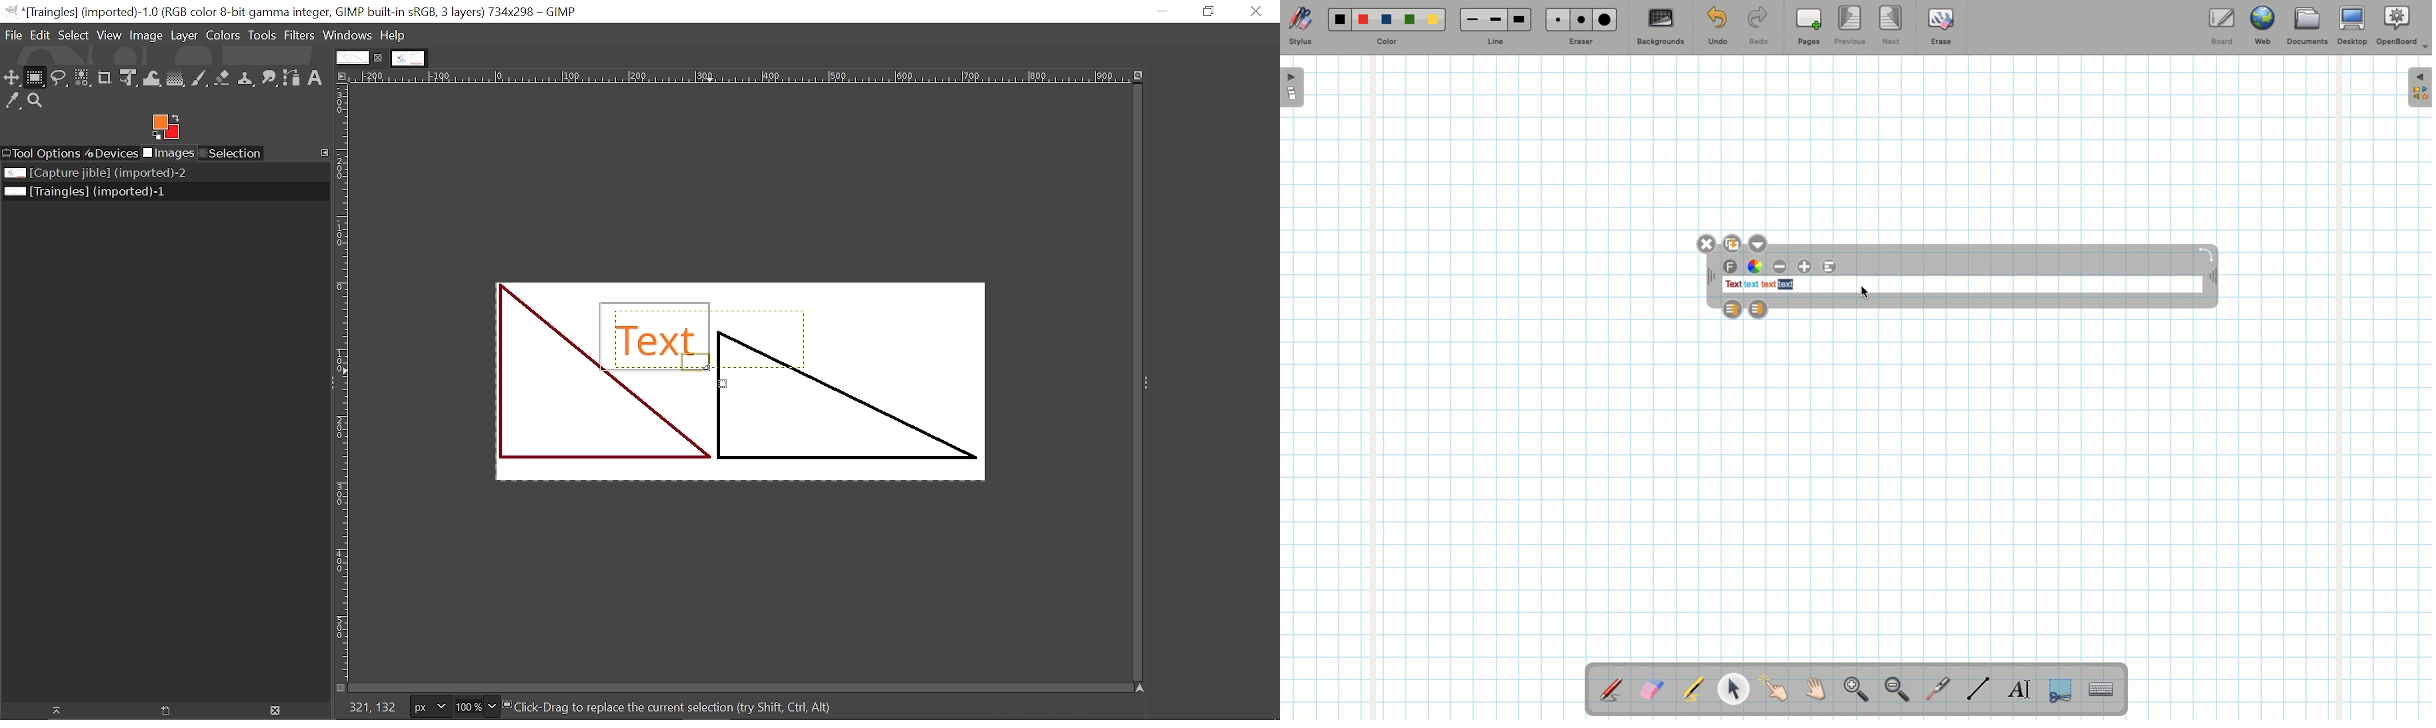 The height and width of the screenshot is (728, 2436). What do you see at coordinates (1762, 242) in the screenshot?
I see `Options` at bounding box center [1762, 242].